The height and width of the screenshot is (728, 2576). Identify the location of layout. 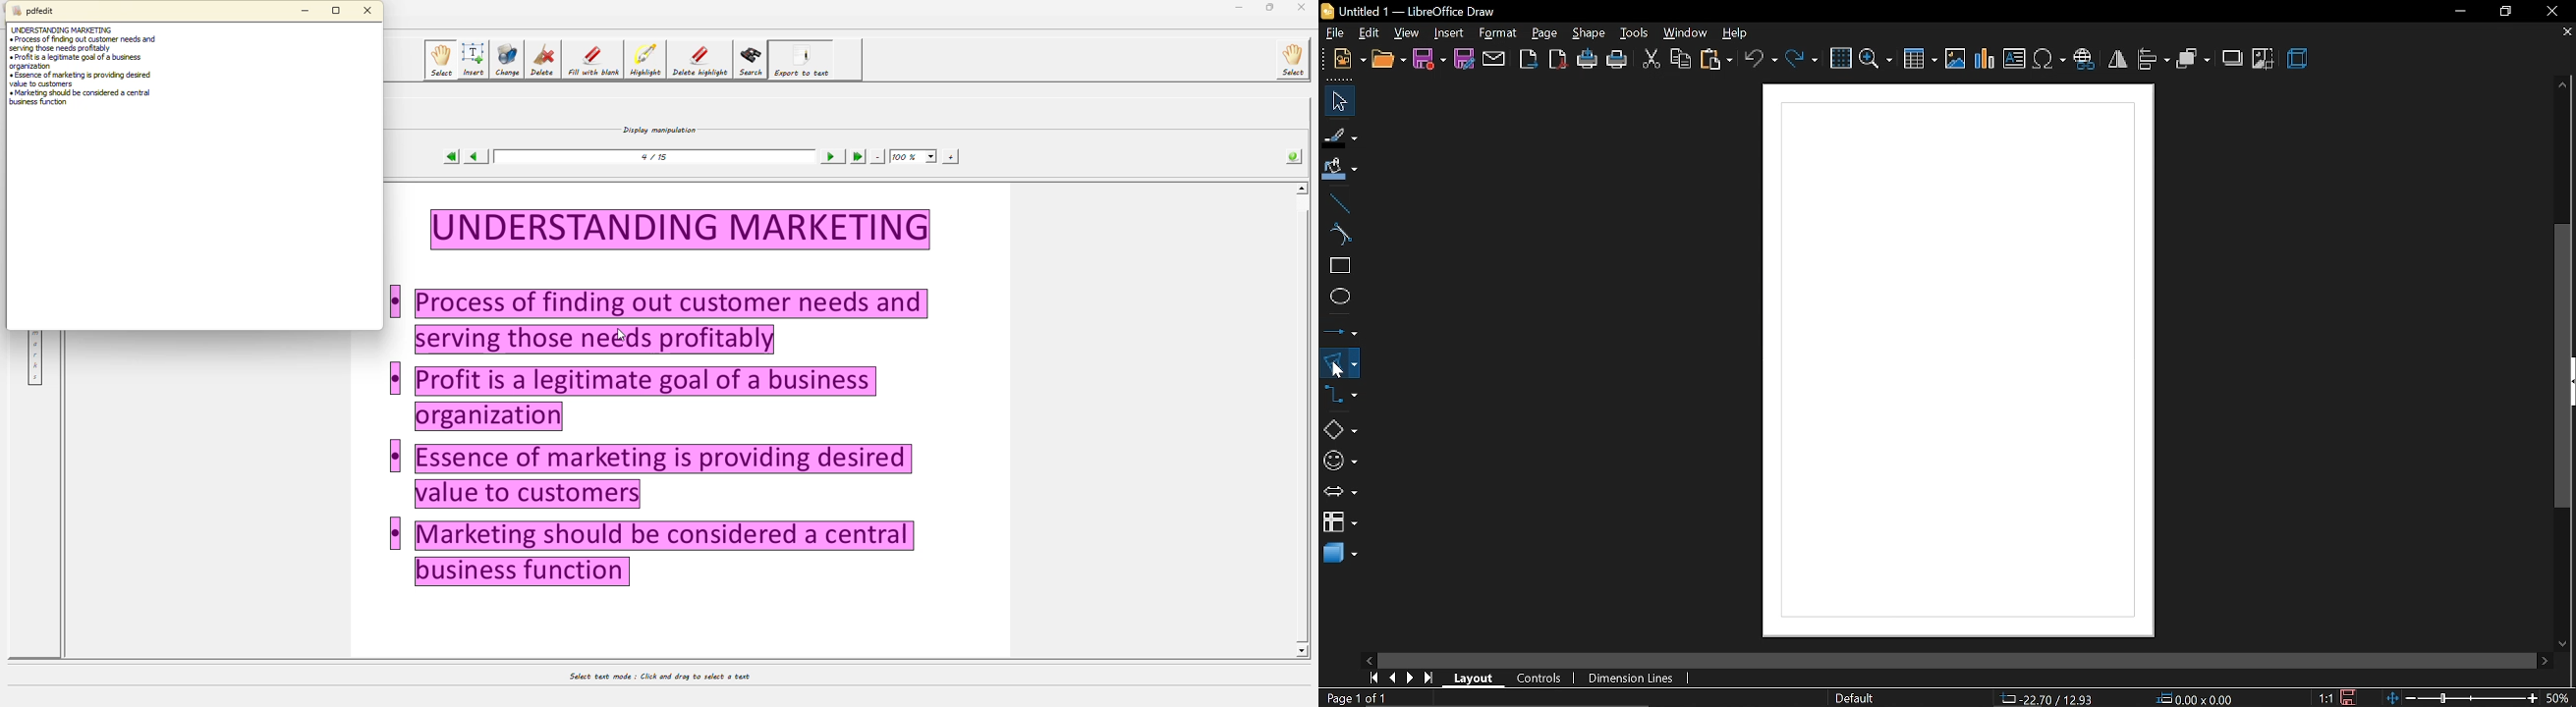
(1476, 679).